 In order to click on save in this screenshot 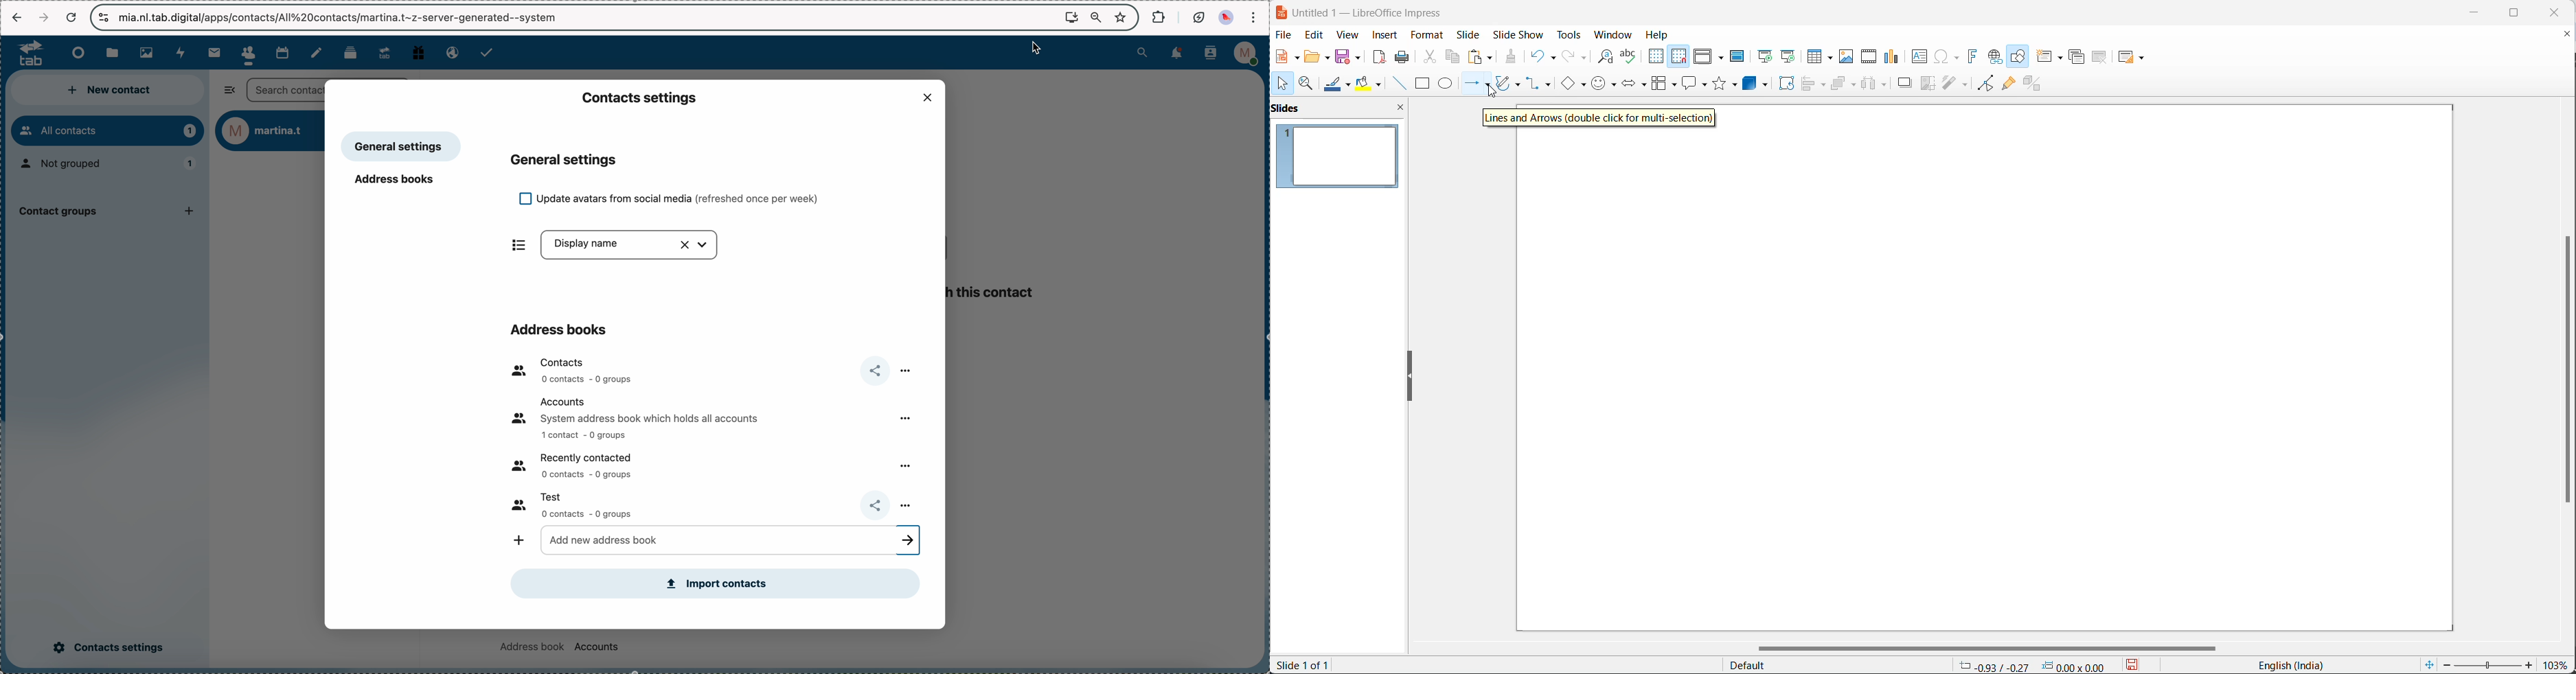, I will do `click(2137, 665)`.